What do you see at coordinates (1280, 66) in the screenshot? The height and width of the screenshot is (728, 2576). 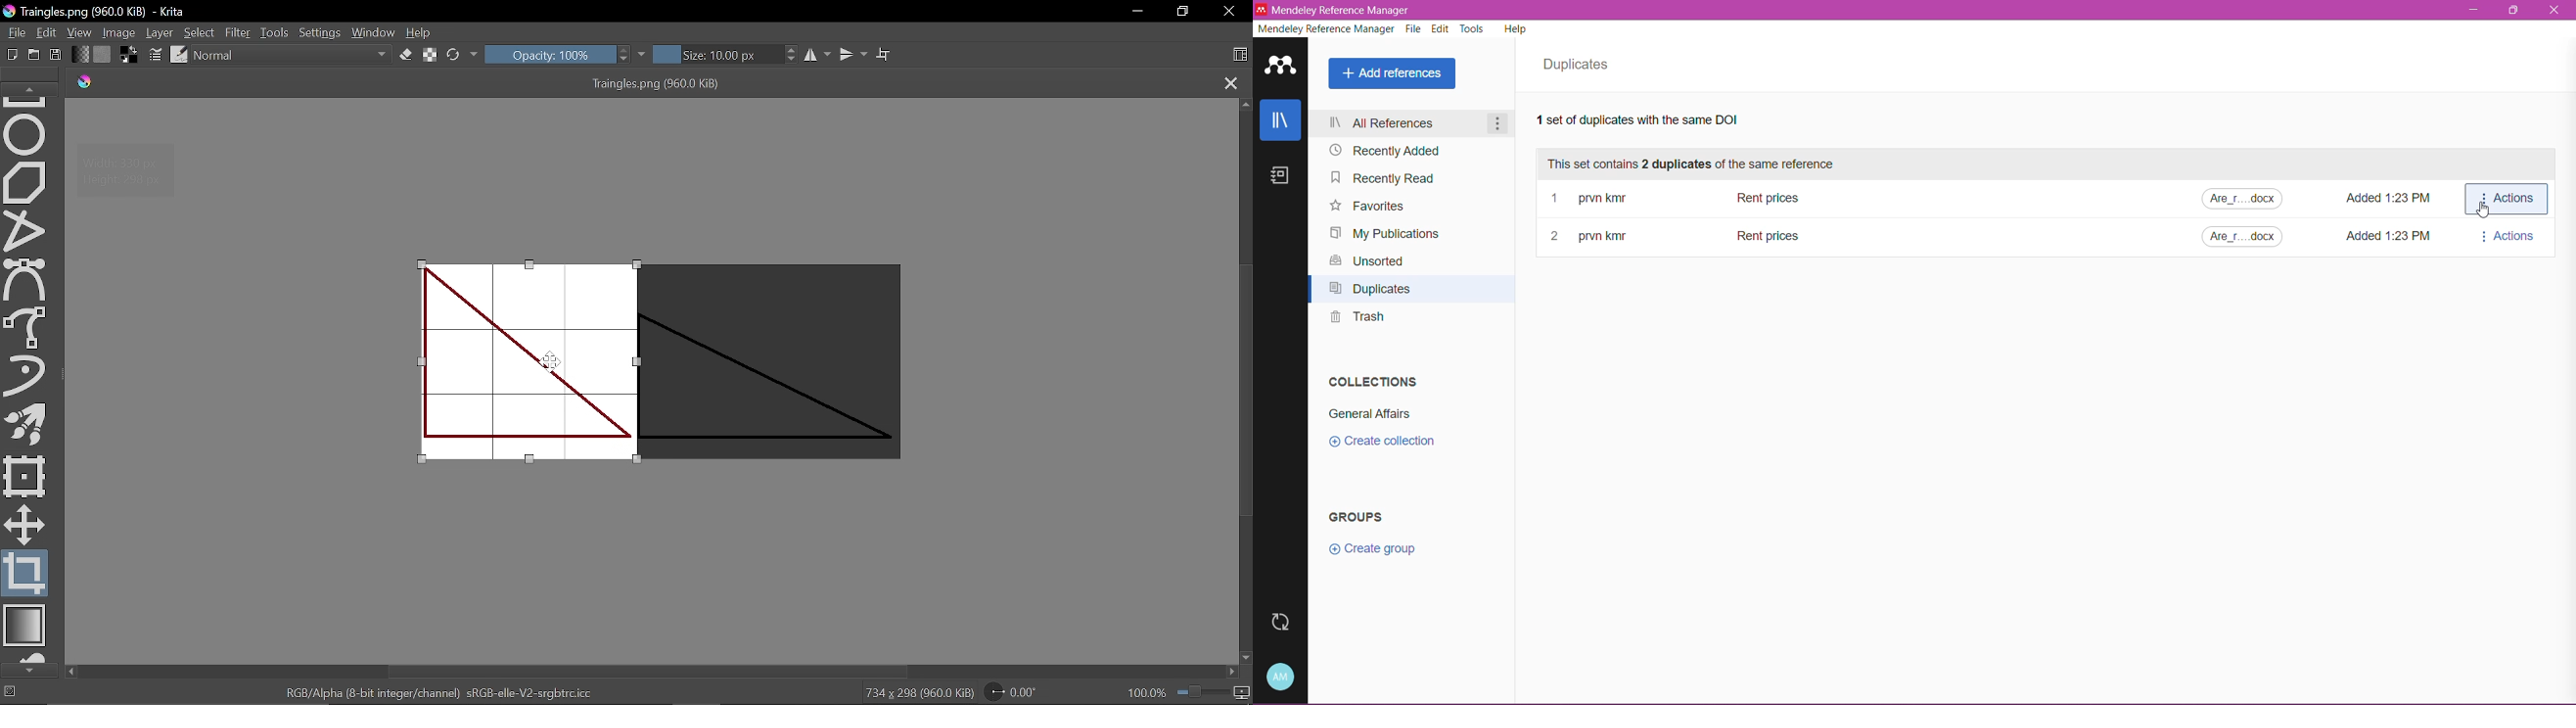 I see `Application Logo` at bounding box center [1280, 66].